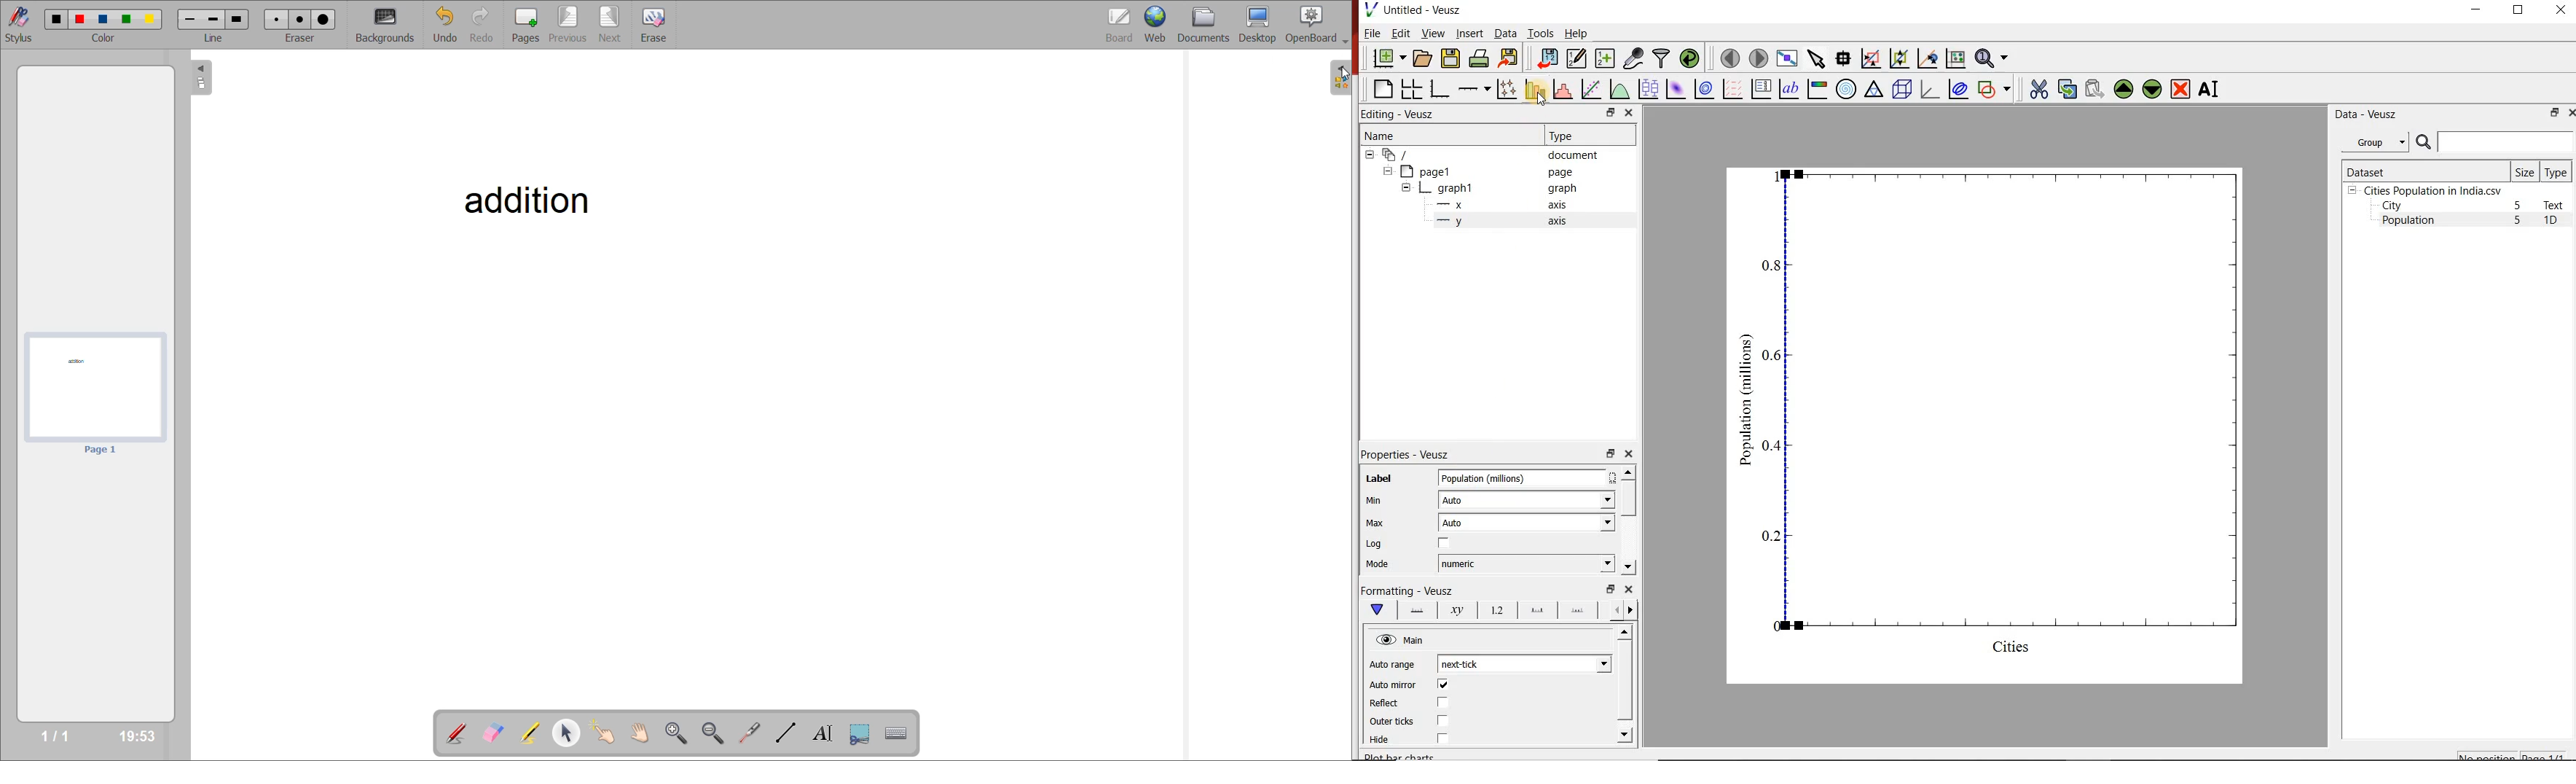 The height and width of the screenshot is (784, 2576). What do you see at coordinates (1619, 89) in the screenshot?
I see `plot a function` at bounding box center [1619, 89].